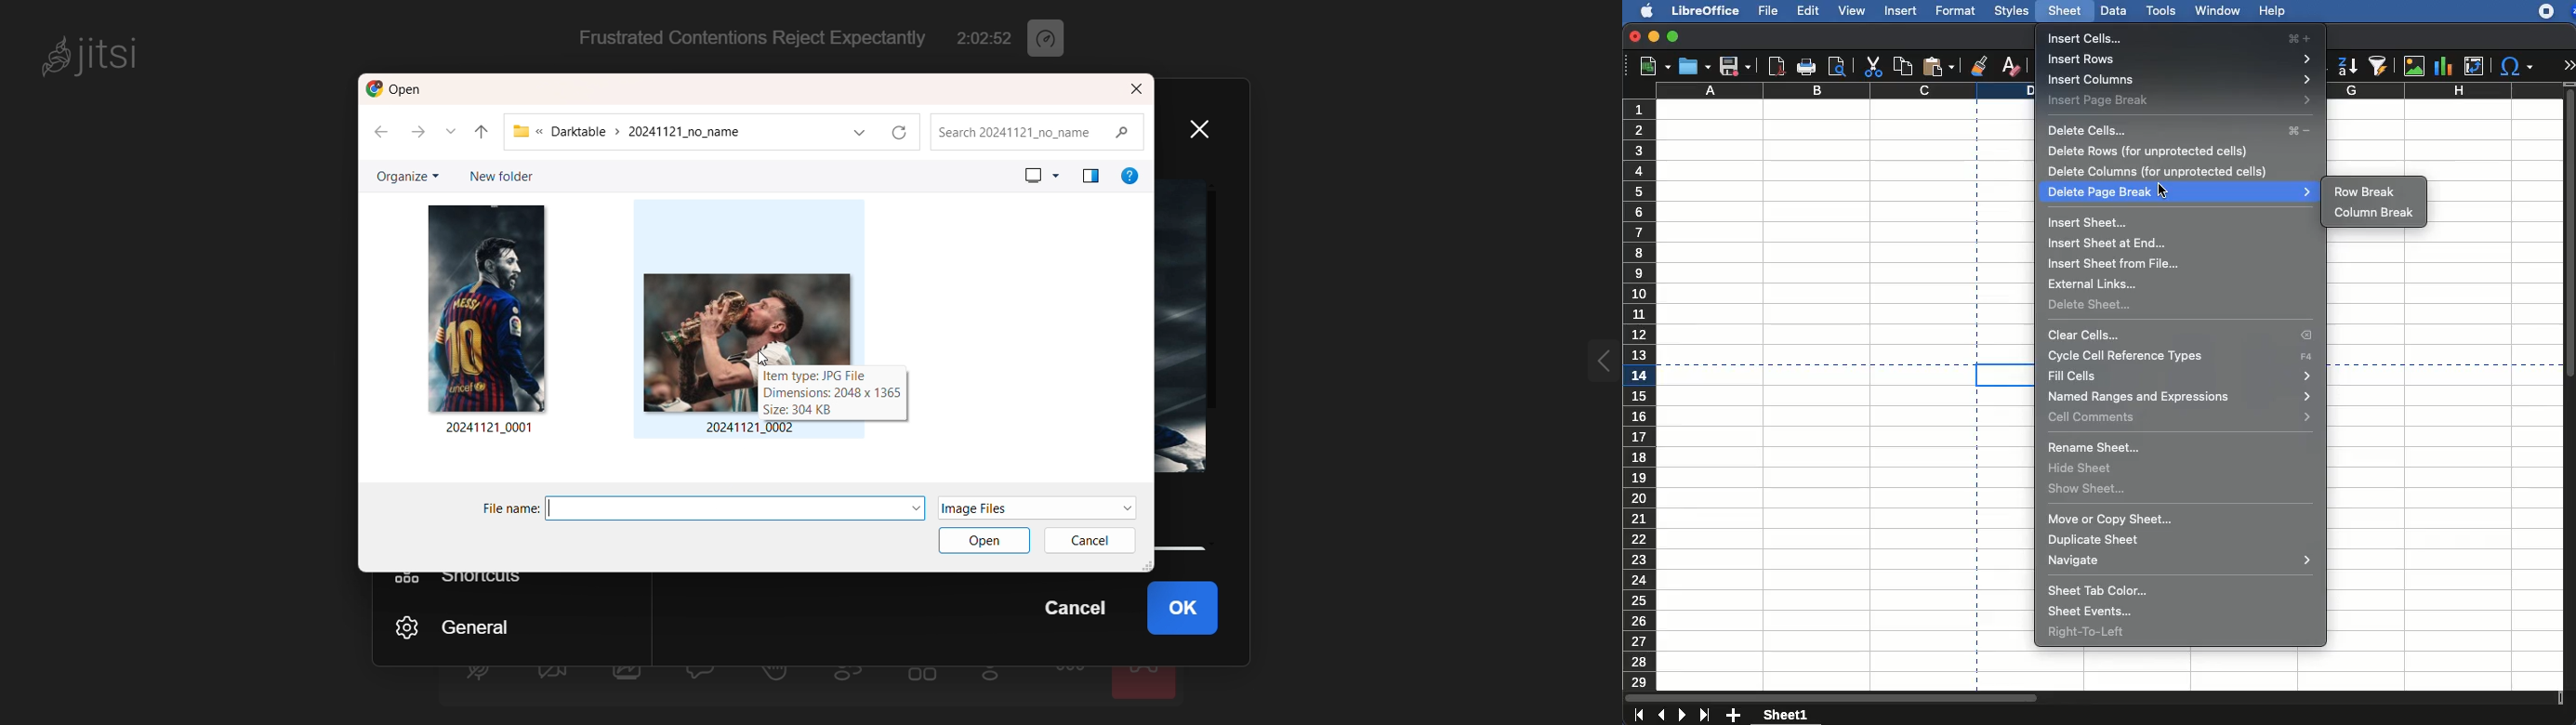 Image resolution: width=2576 pixels, height=728 pixels. I want to click on share screen, so click(629, 680).